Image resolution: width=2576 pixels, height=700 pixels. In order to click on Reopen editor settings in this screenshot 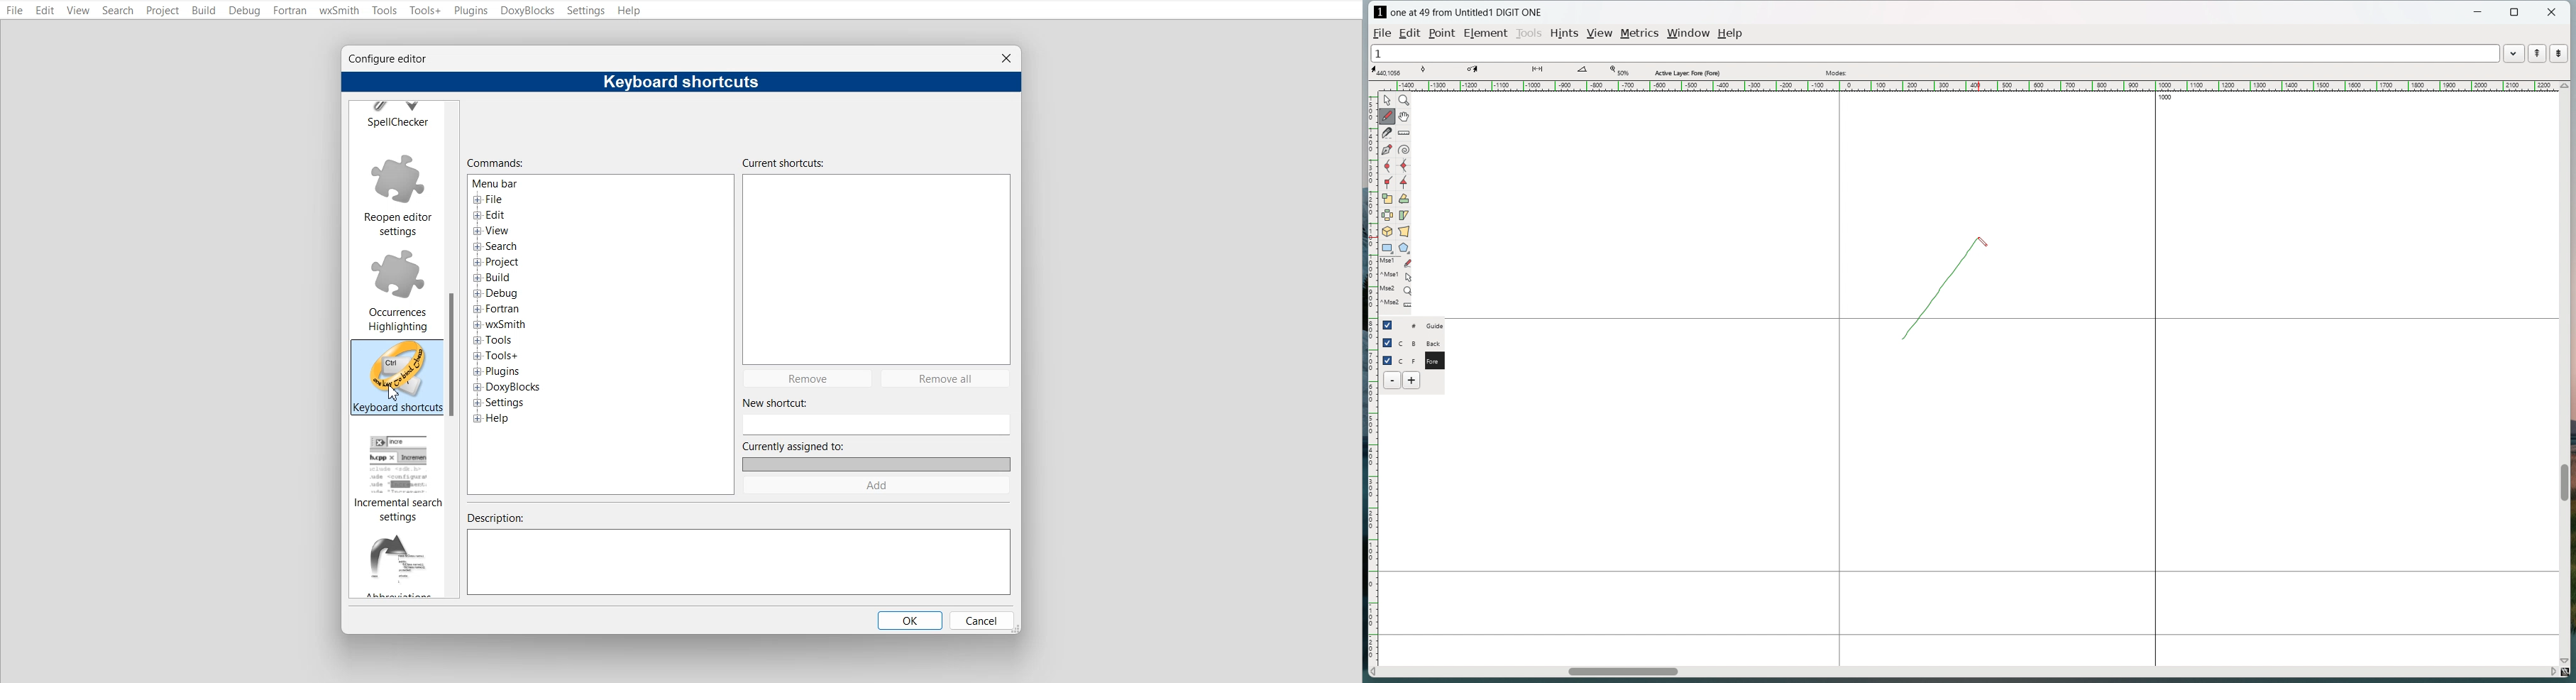, I will do `click(397, 194)`.